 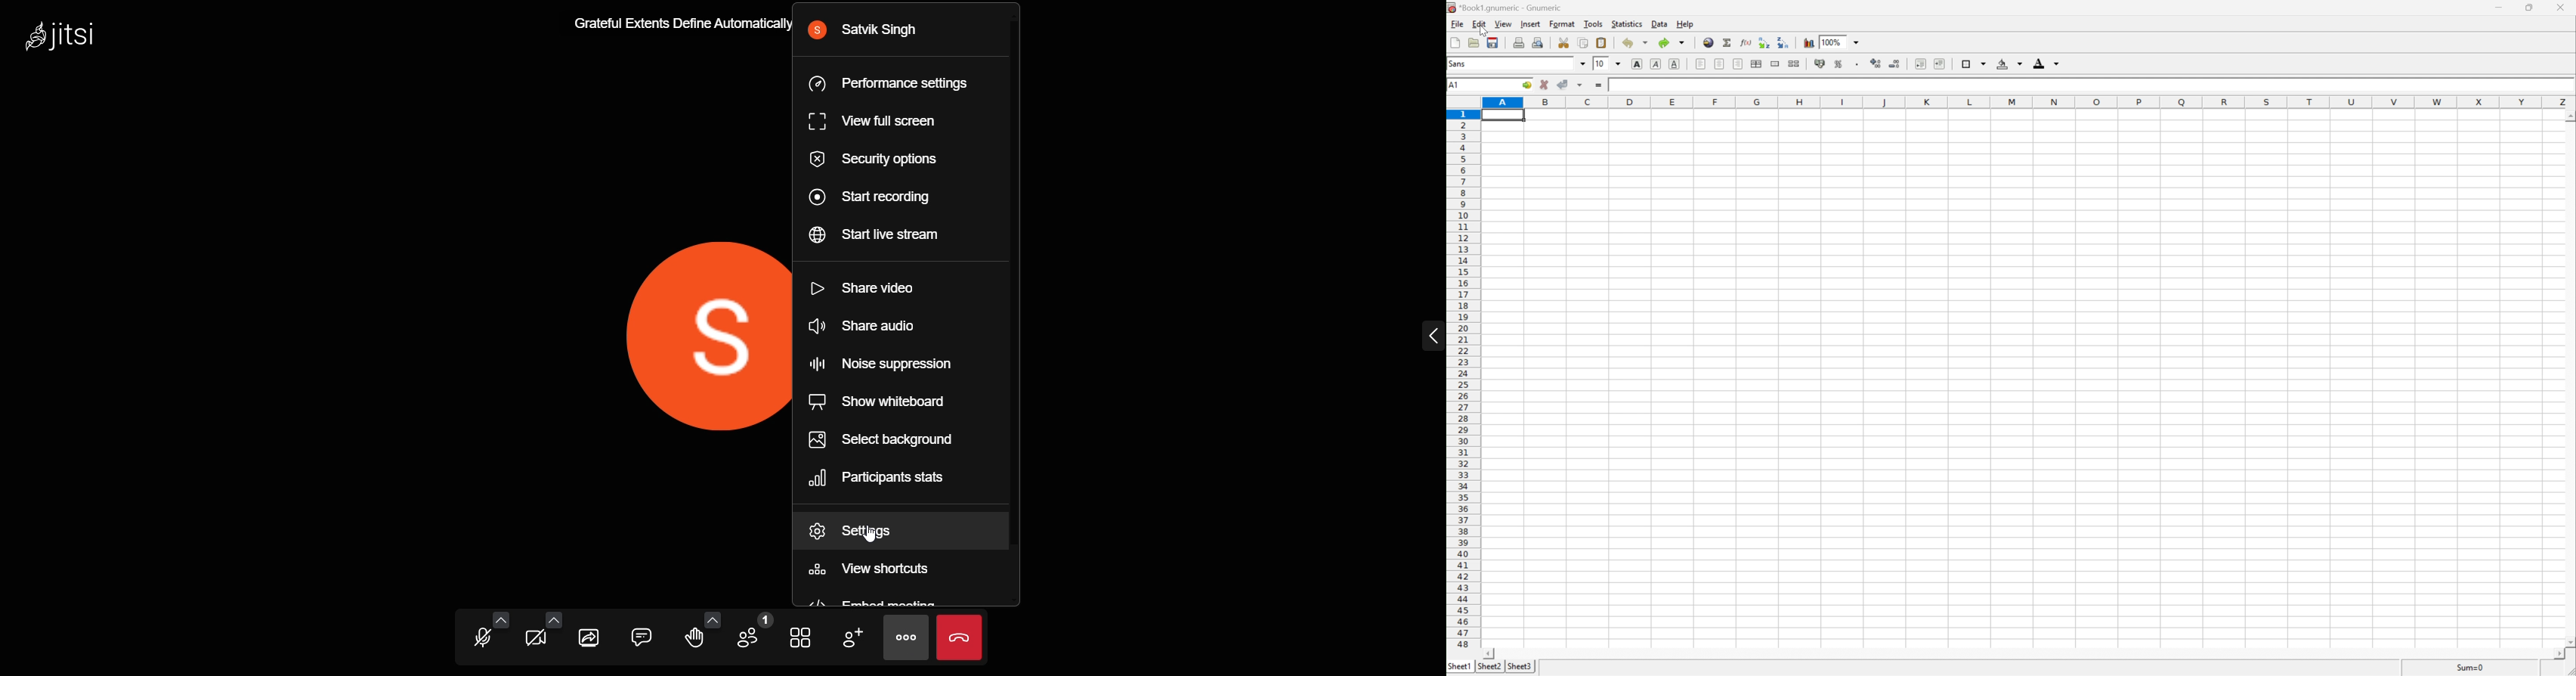 I want to click on italic, so click(x=1655, y=62).